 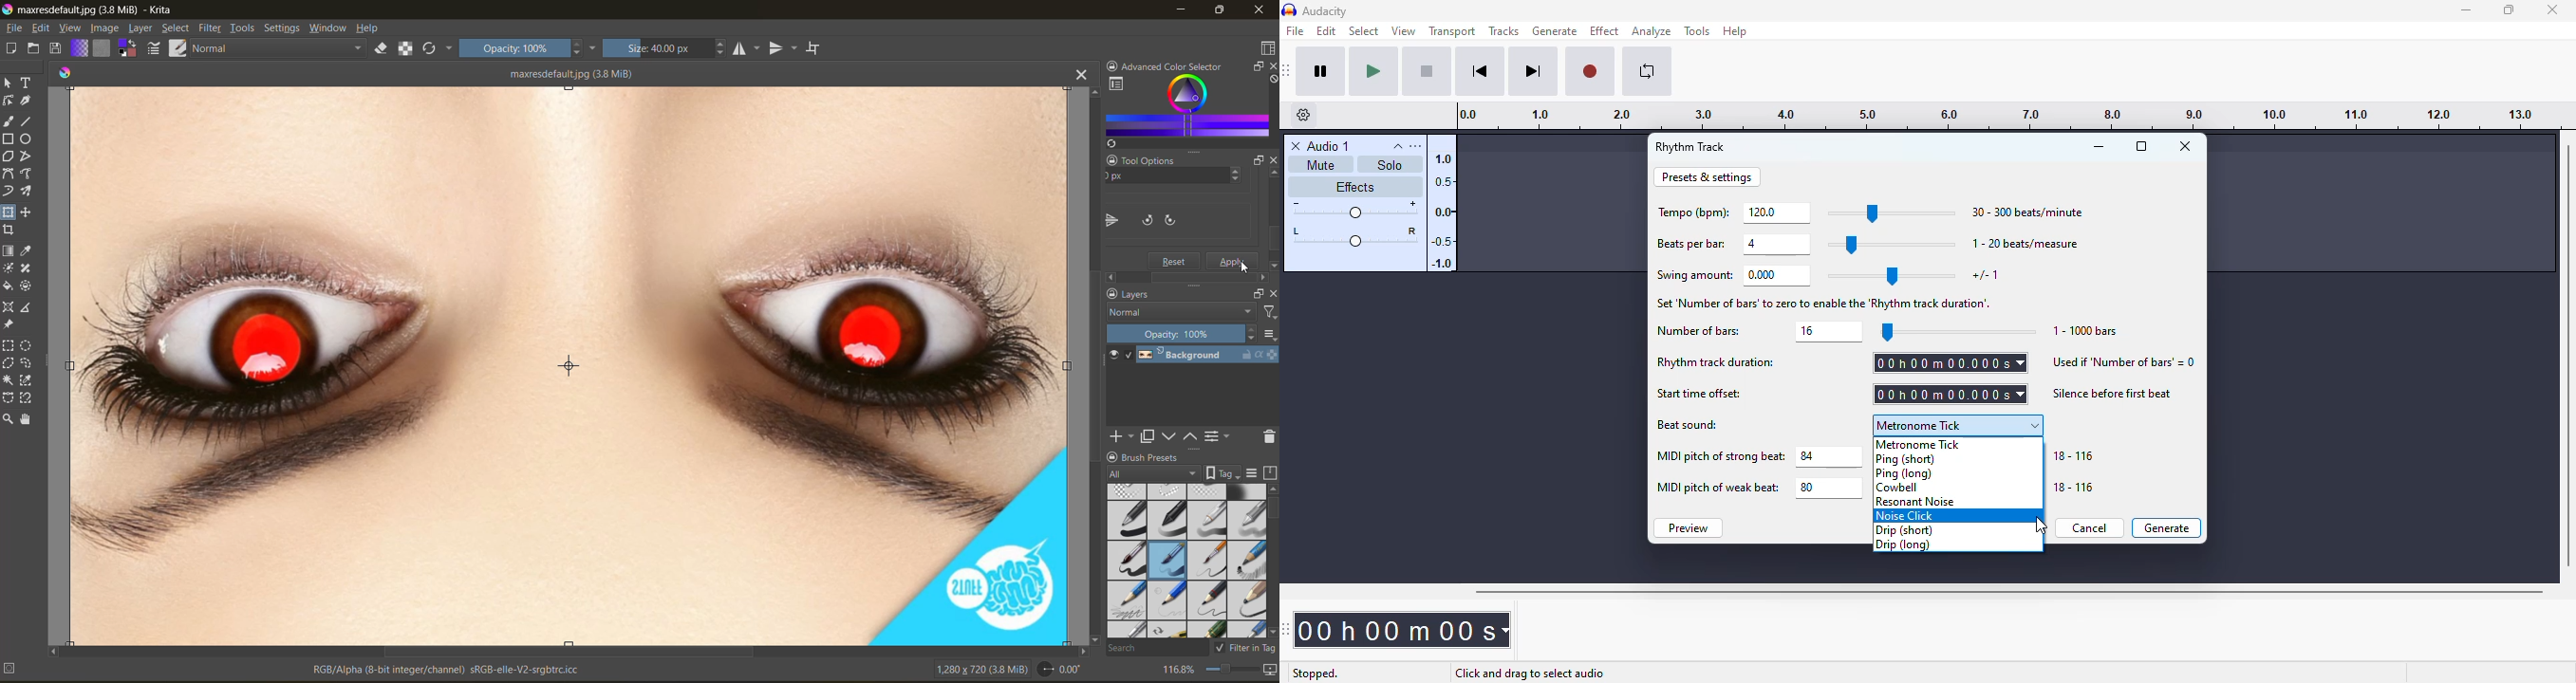 I want to click on delete mask, so click(x=1271, y=437).